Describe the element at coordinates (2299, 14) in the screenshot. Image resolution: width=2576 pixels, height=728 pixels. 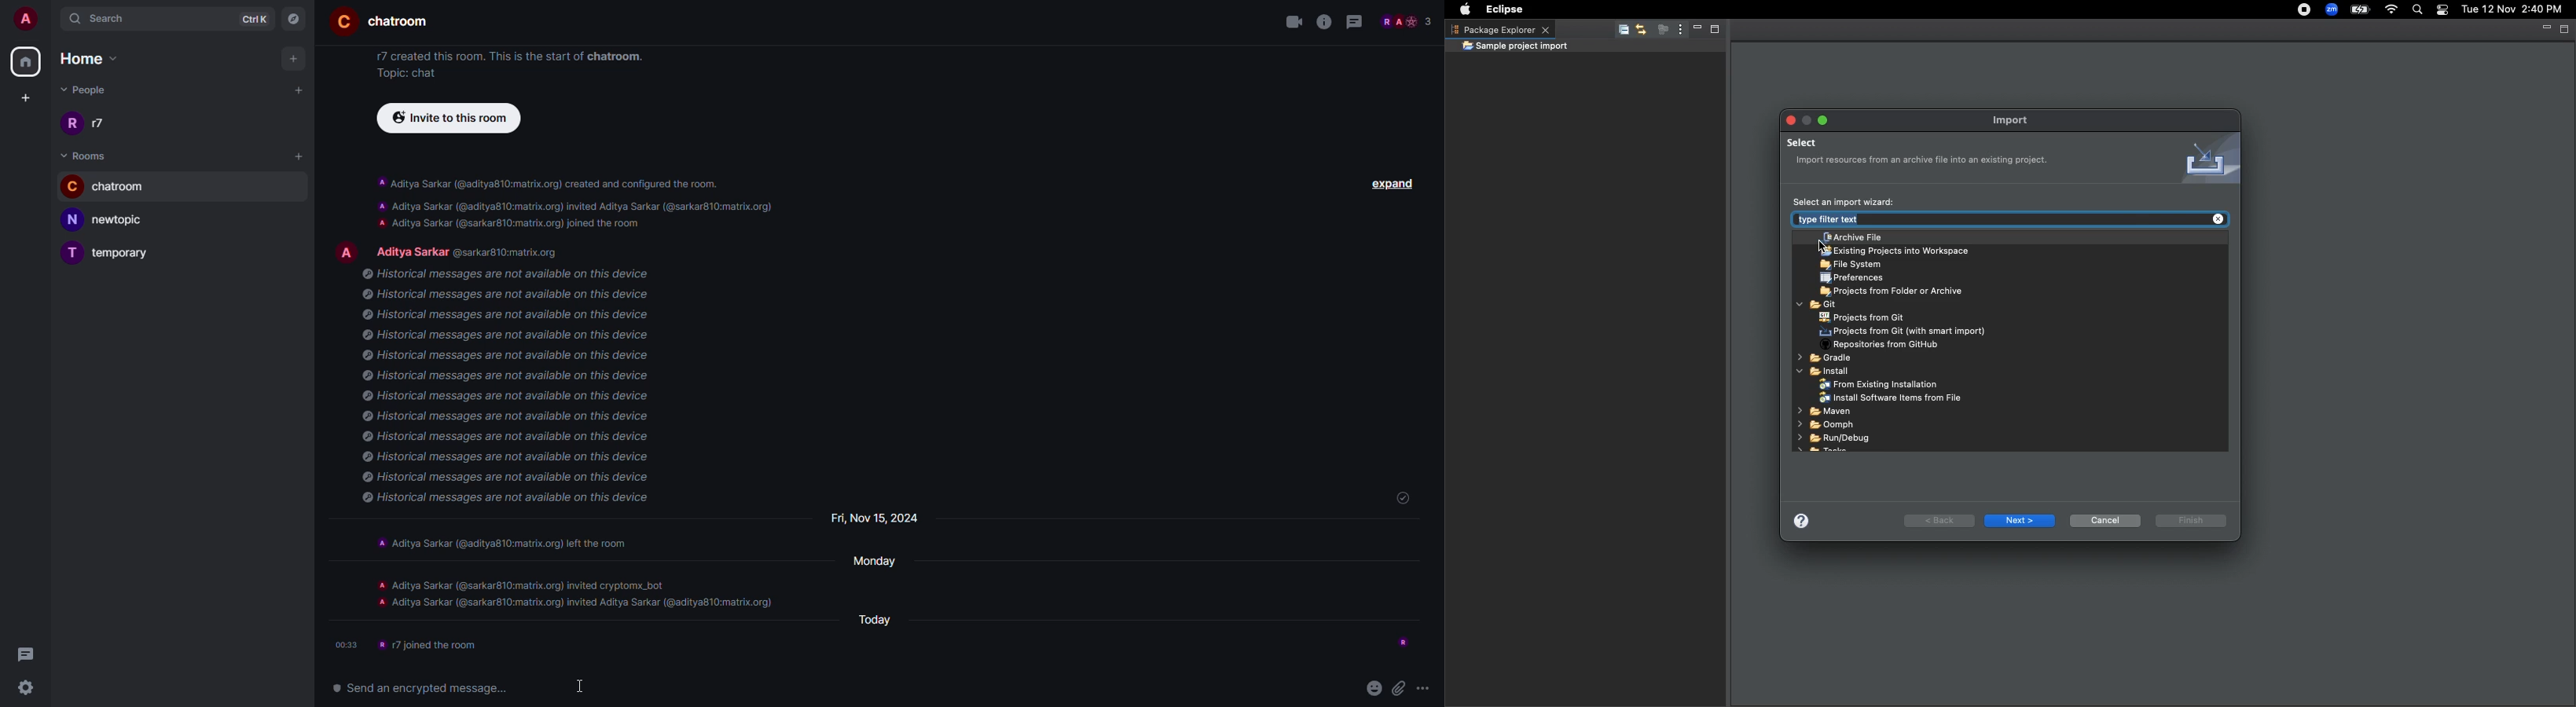
I see `Recording` at that location.